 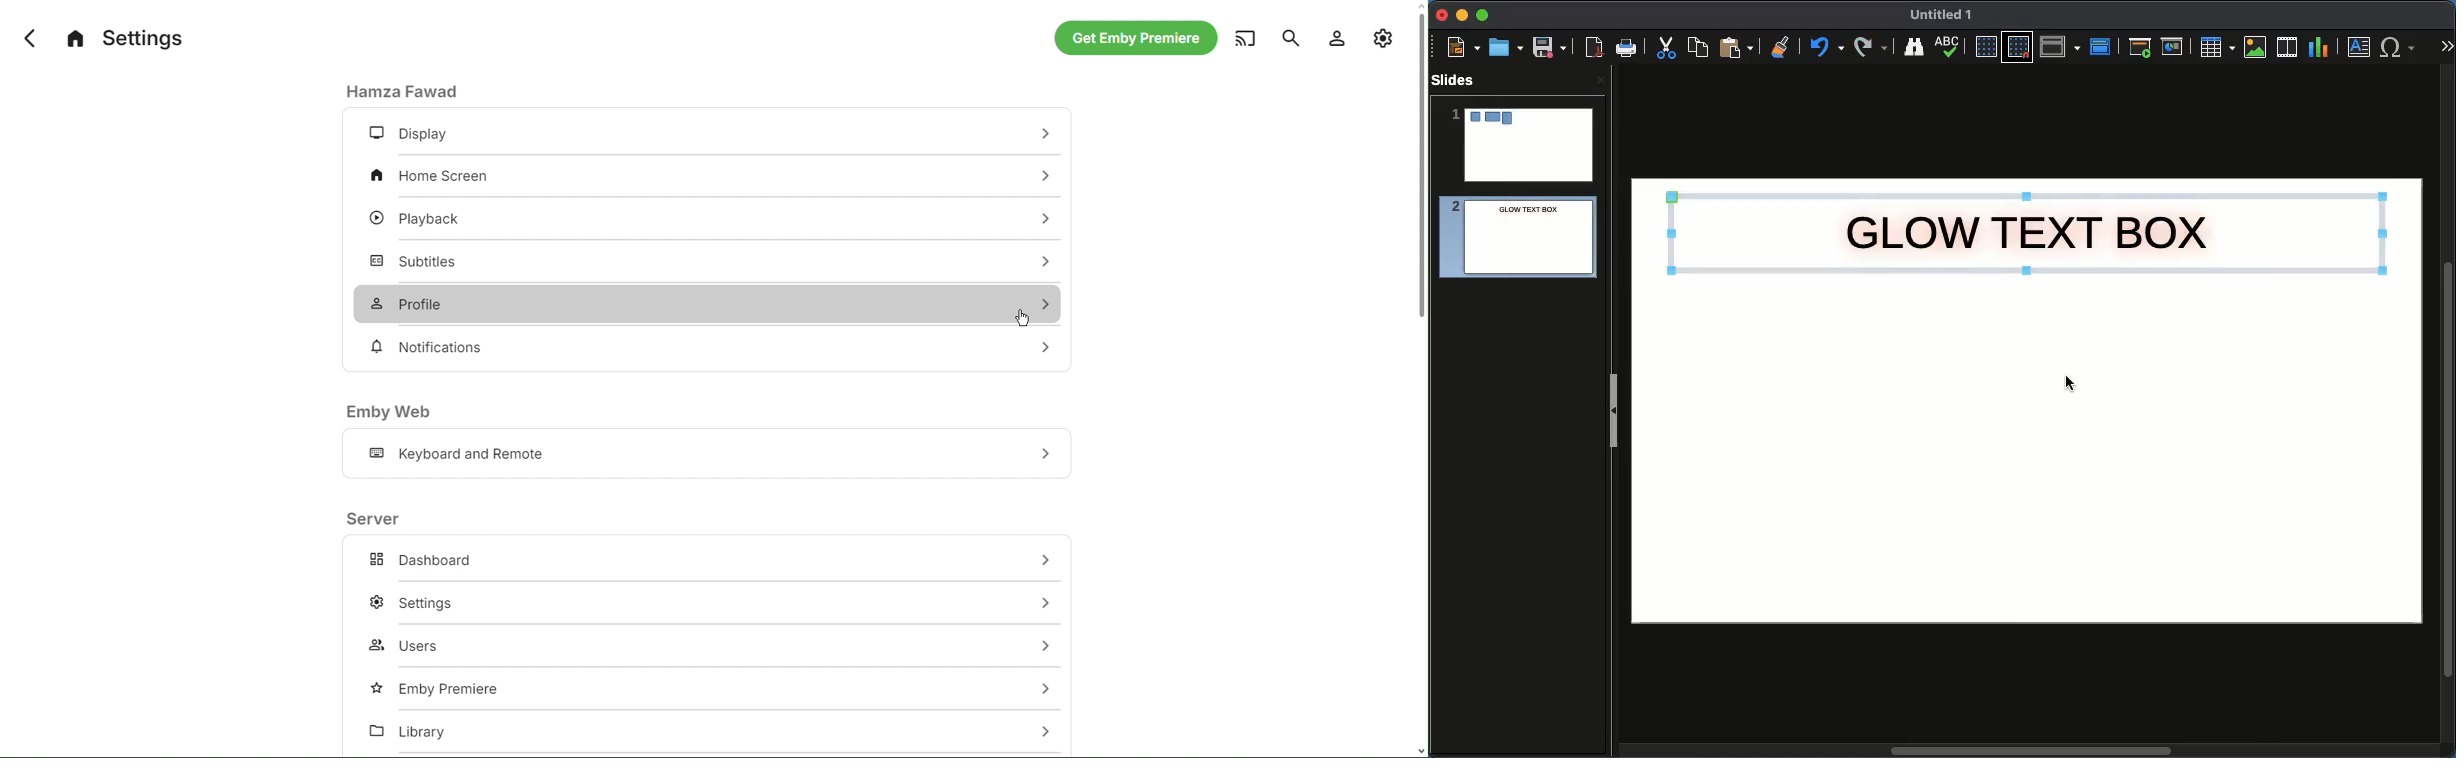 What do you see at coordinates (2140, 47) in the screenshot?
I see `First slide` at bounding box center [2140, 47].